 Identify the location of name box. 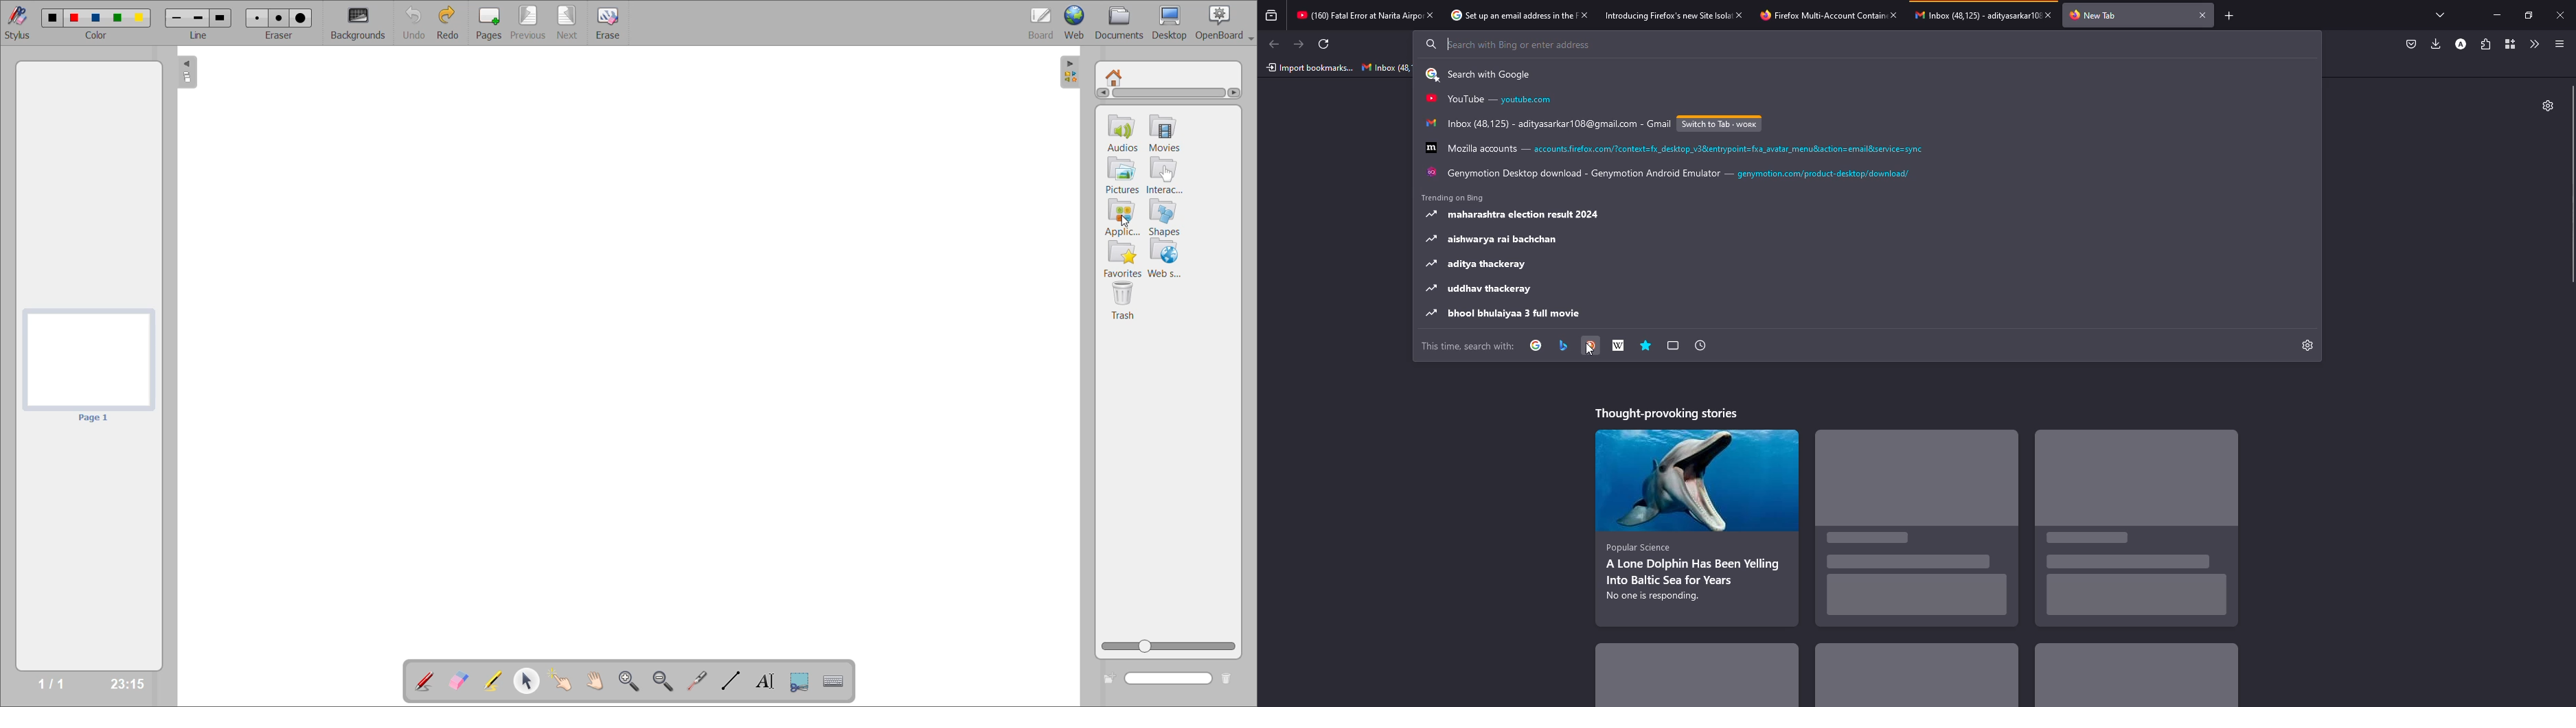
(1169, 678).